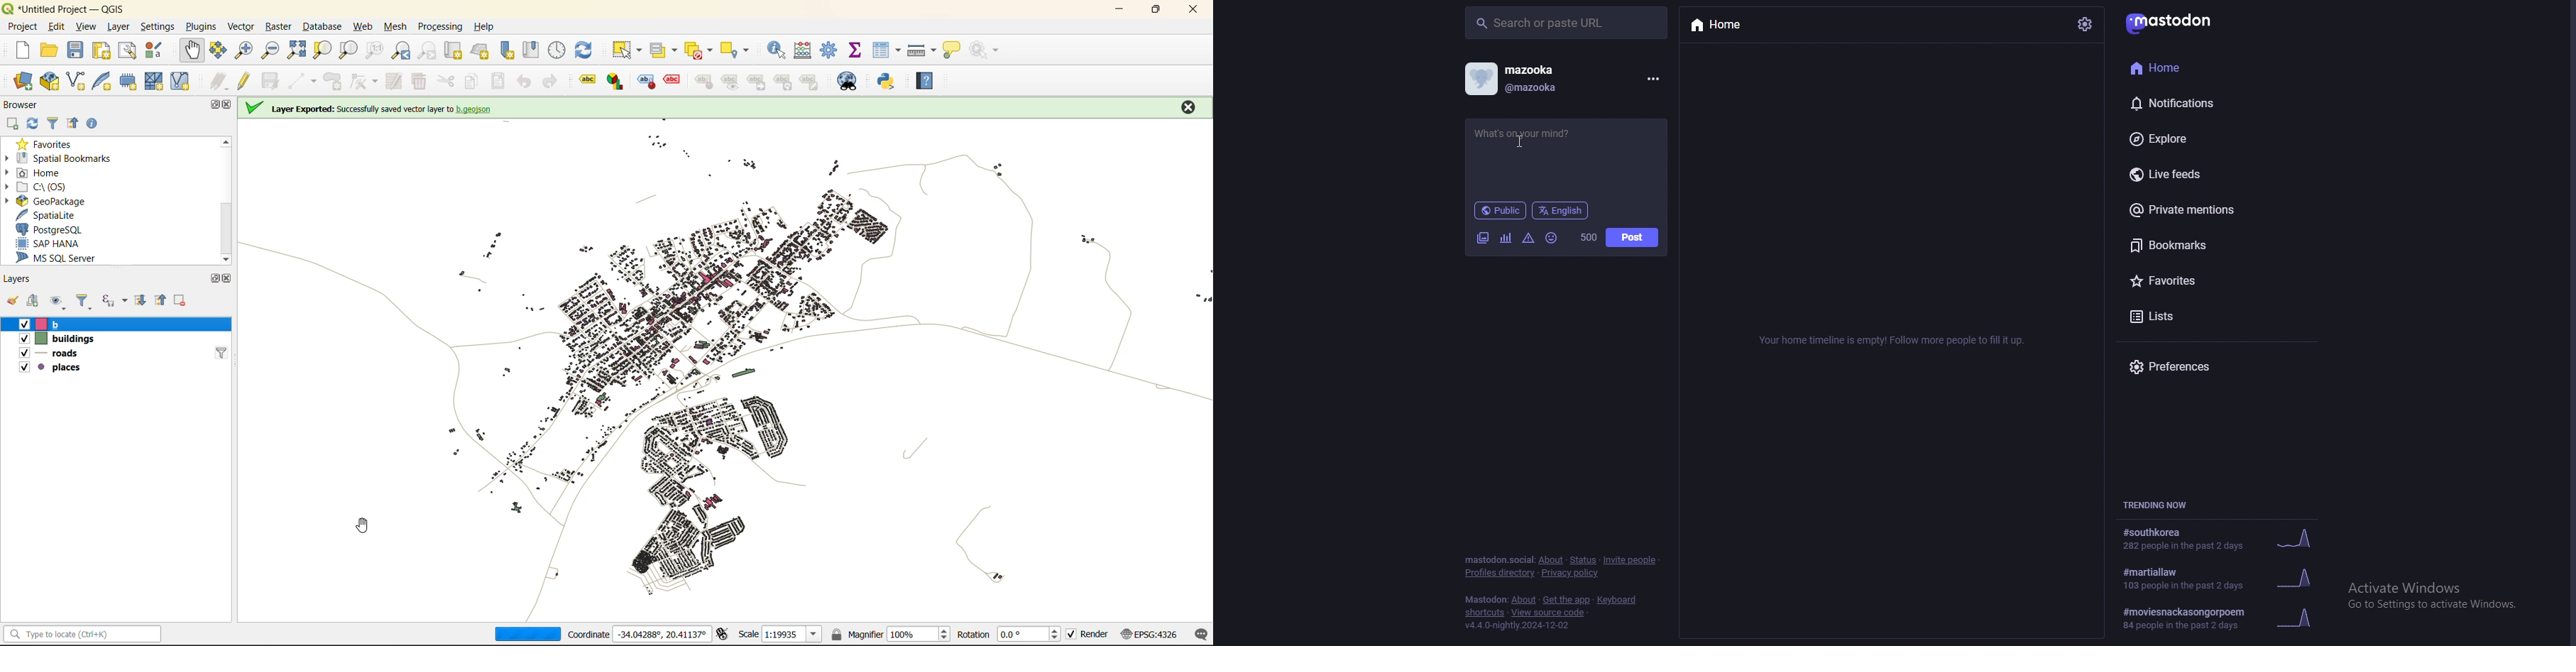 This screenshot has height=672, width=2576. Describe the element at coordinates (46, 187) in the screenshot. I see `c\:os` at that location.